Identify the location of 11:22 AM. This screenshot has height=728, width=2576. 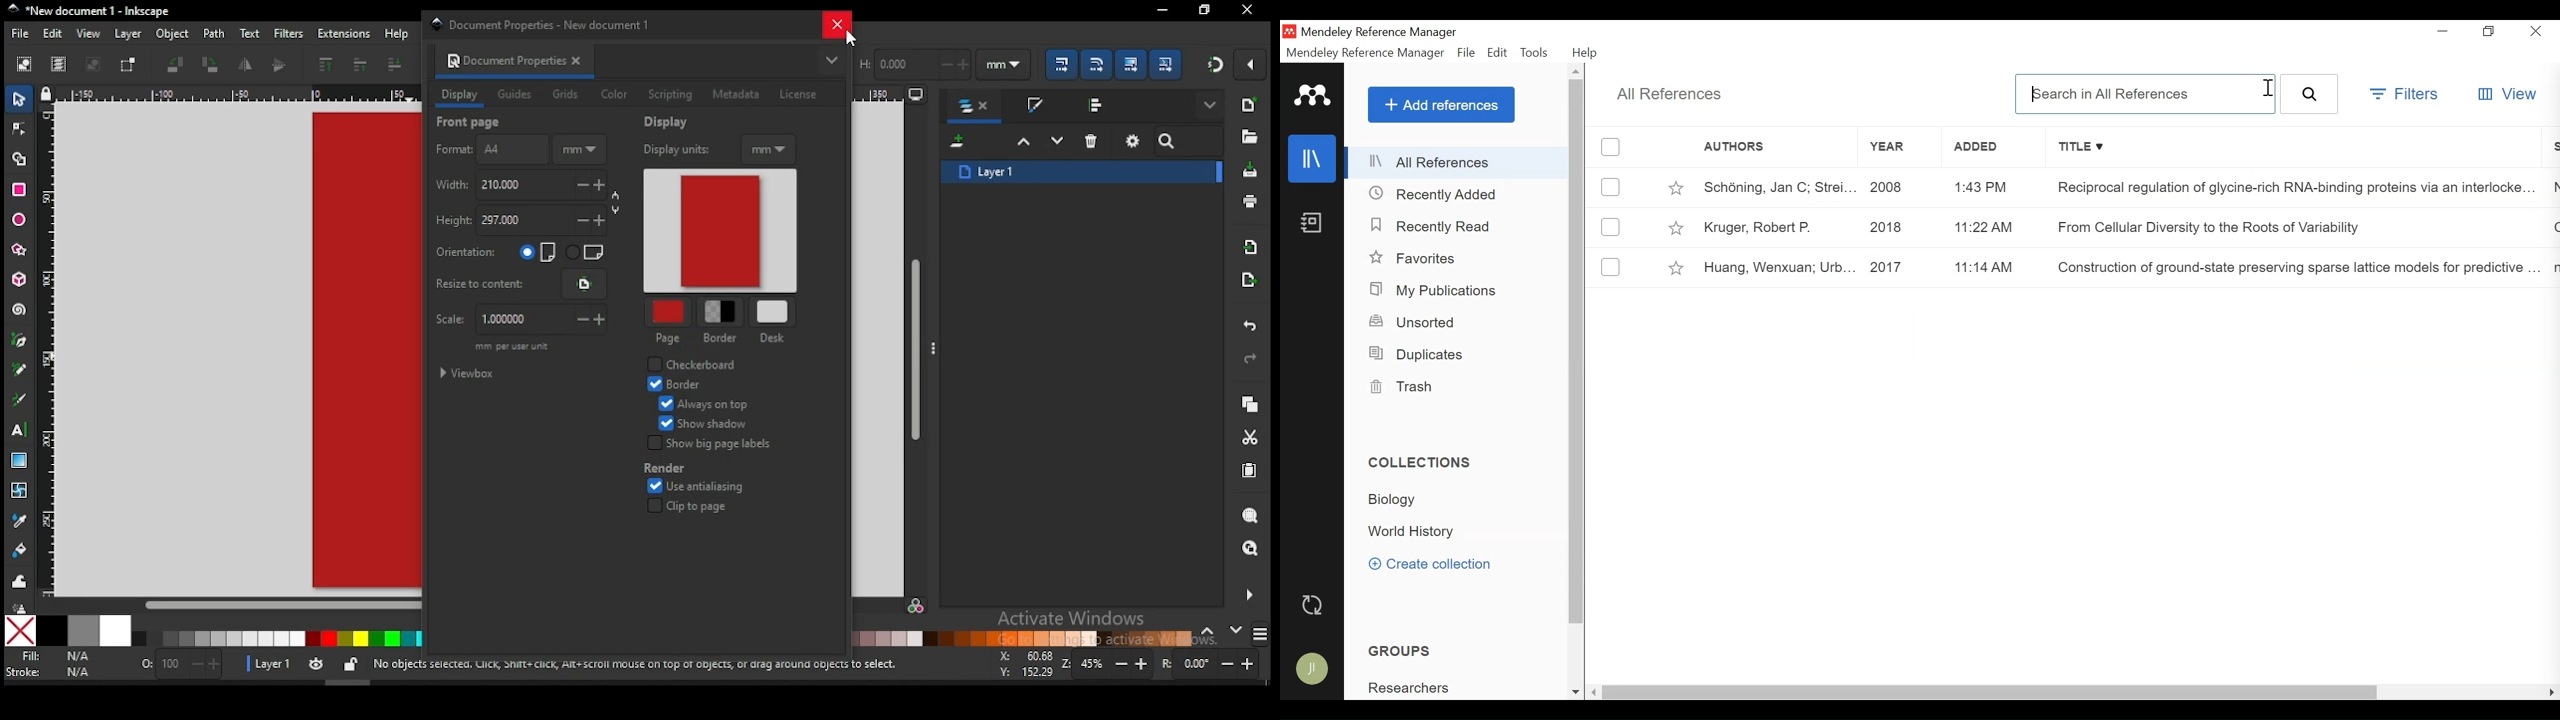
(1997, 226).